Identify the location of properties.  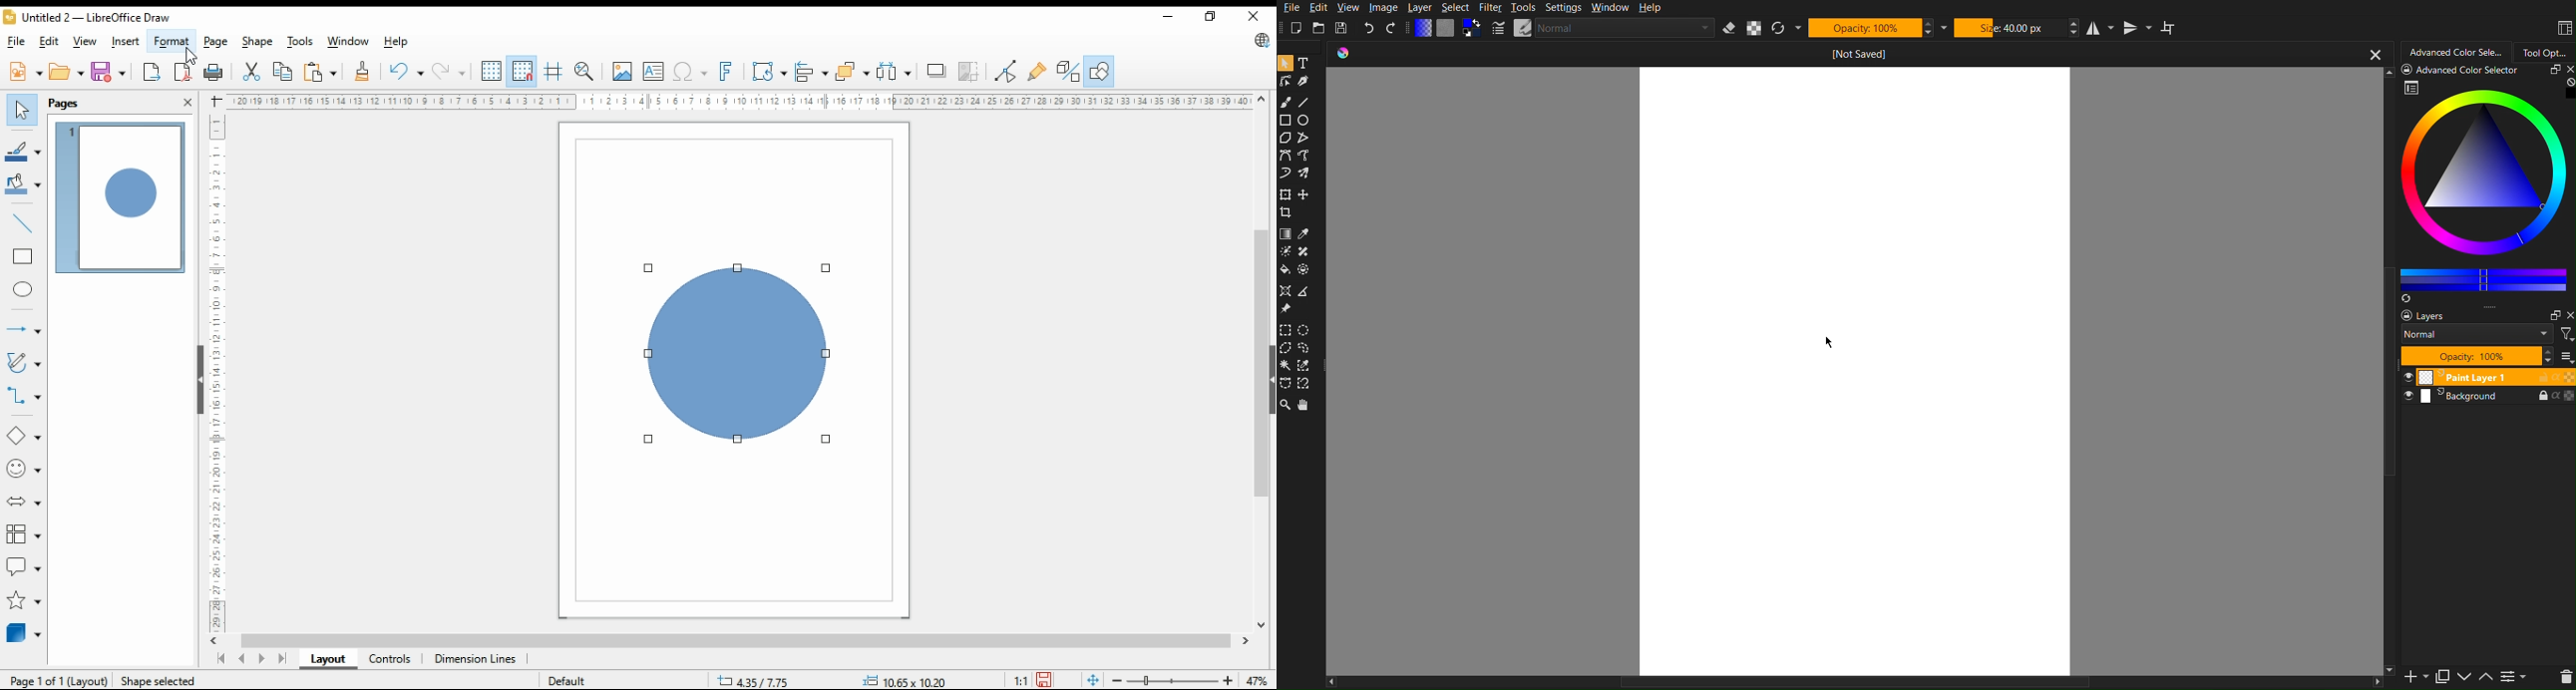
(2413, 87).